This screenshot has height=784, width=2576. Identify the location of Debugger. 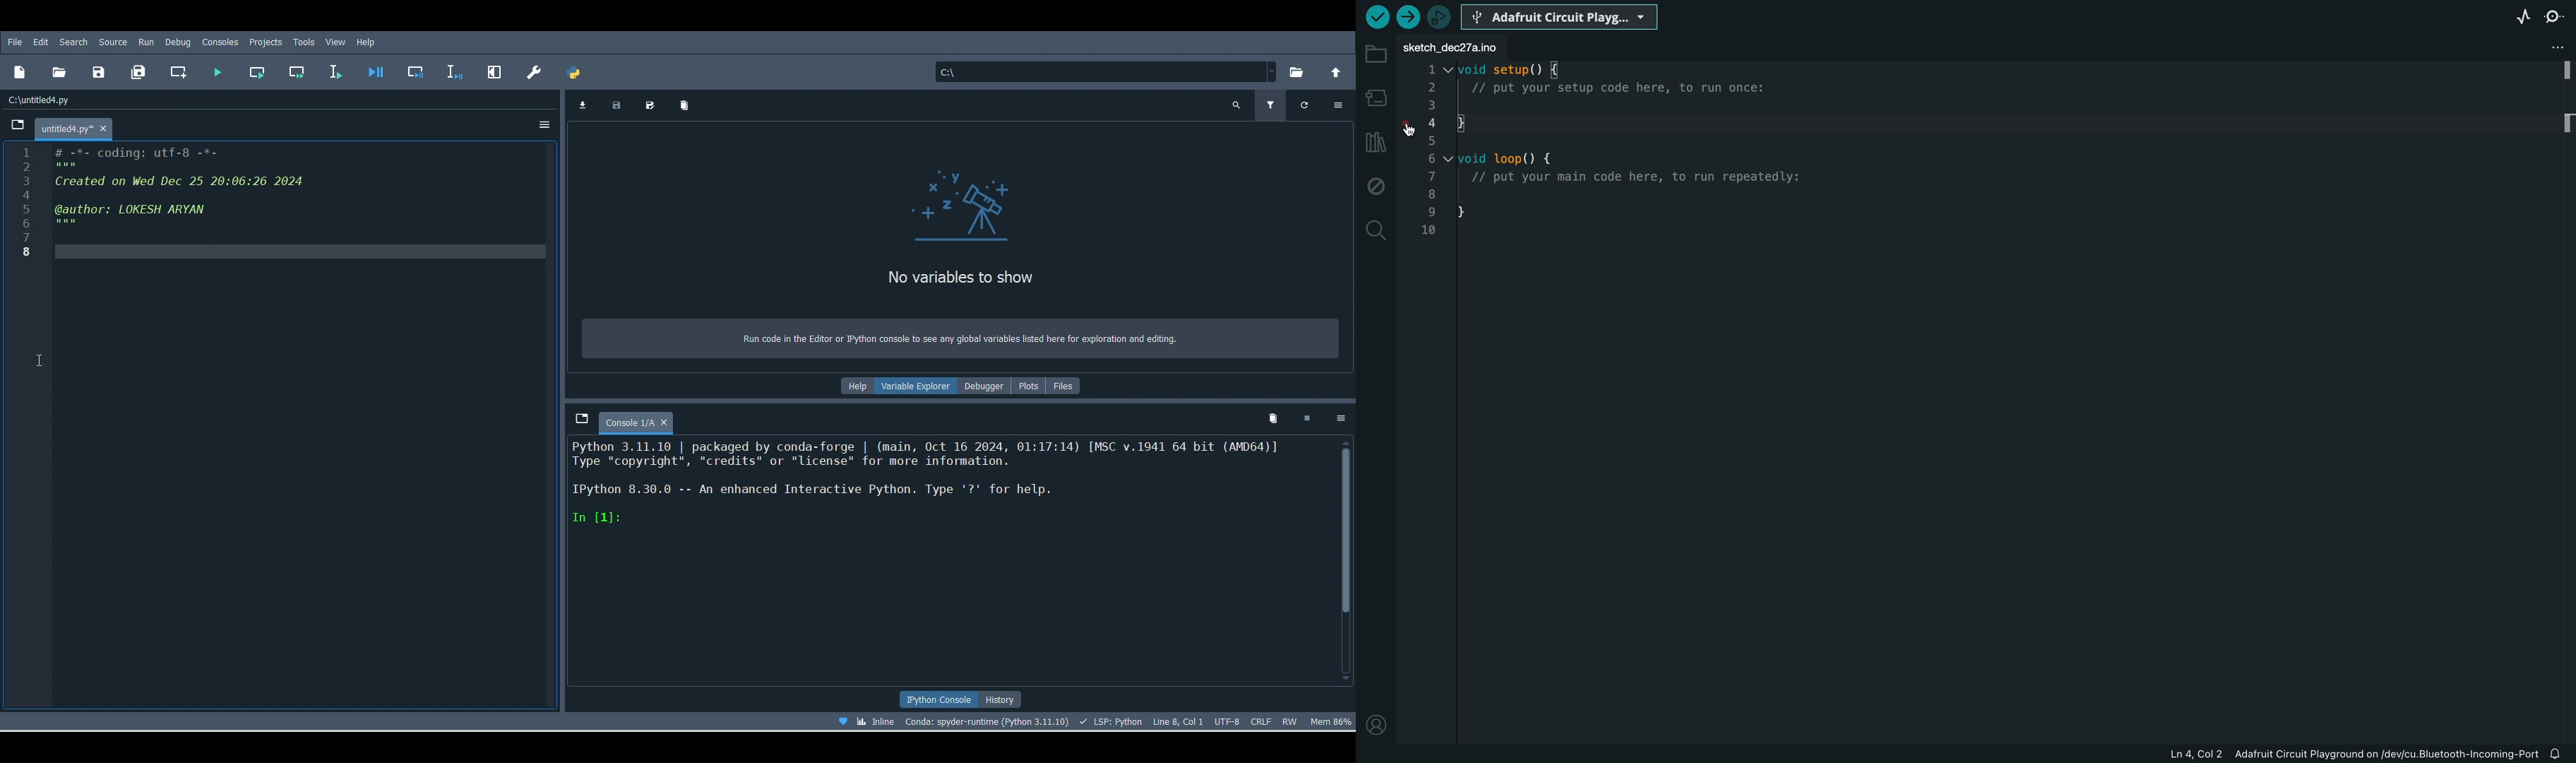
(986, 385).